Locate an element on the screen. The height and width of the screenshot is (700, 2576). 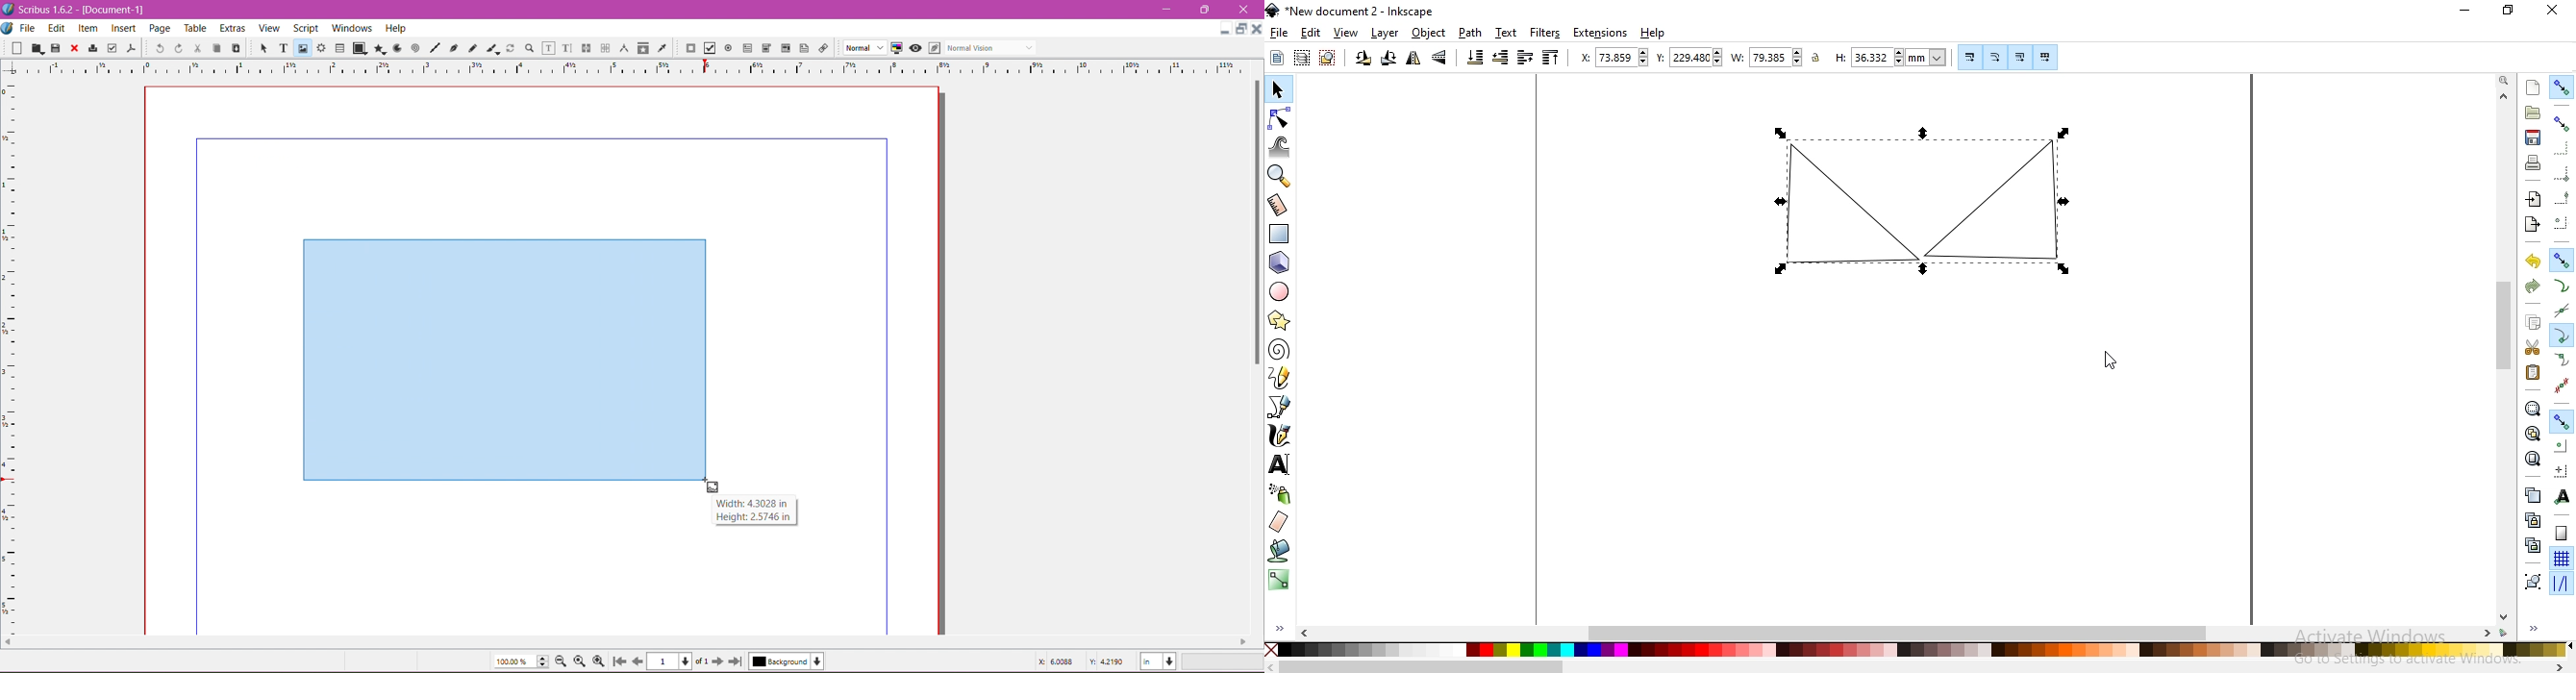
layer is located at coordinates (1386, 33).